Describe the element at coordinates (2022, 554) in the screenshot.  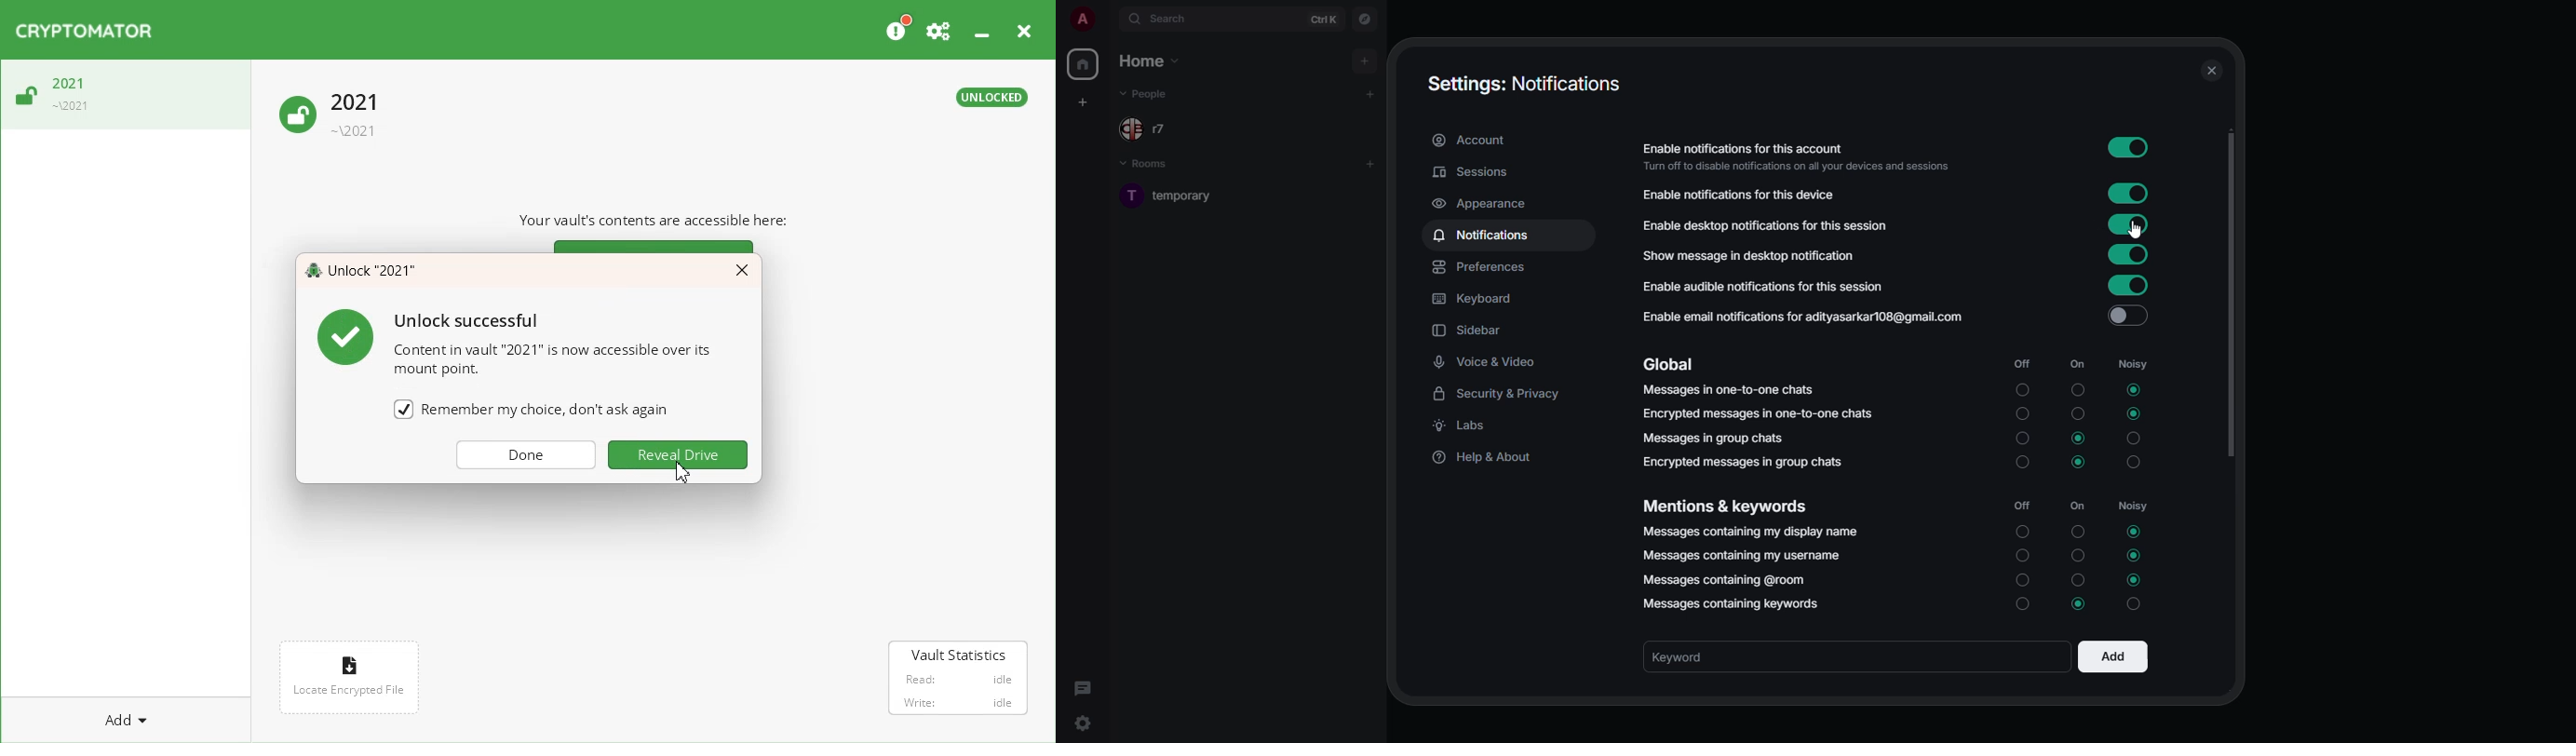
I see `Off Unselected` at that location.